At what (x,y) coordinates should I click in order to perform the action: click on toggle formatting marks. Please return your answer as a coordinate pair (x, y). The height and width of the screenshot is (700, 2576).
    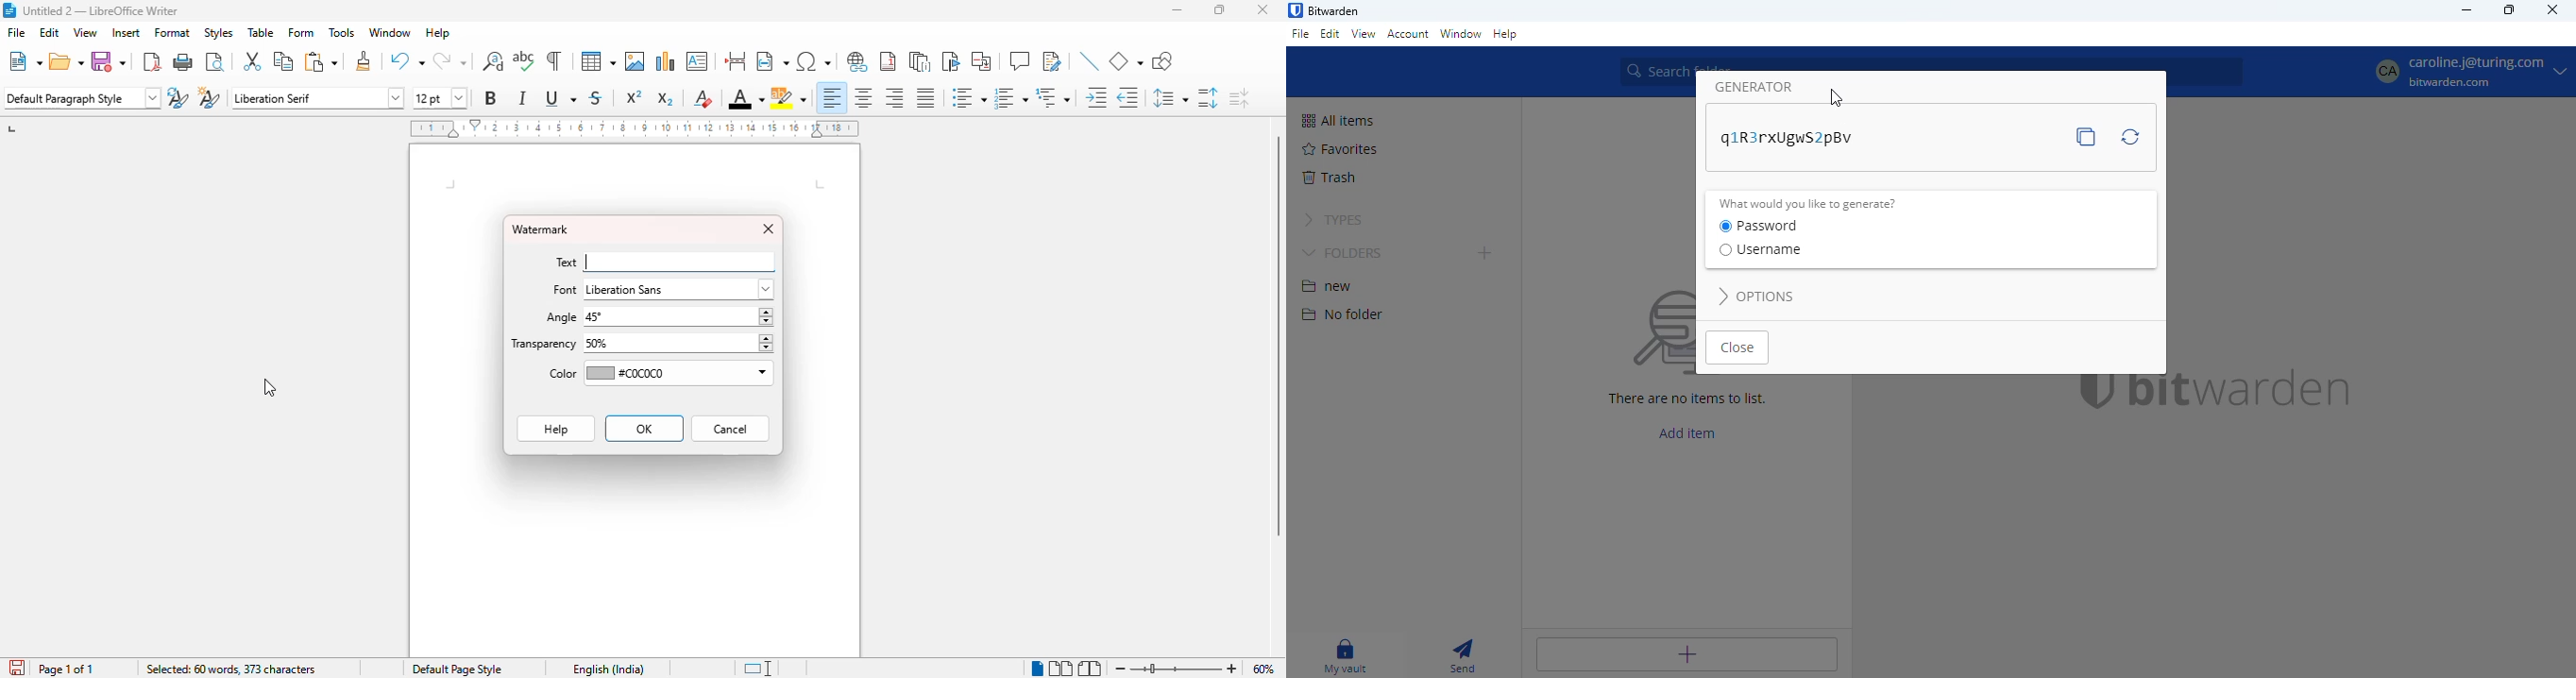
    Looking at the image, I should click on (553, 60).